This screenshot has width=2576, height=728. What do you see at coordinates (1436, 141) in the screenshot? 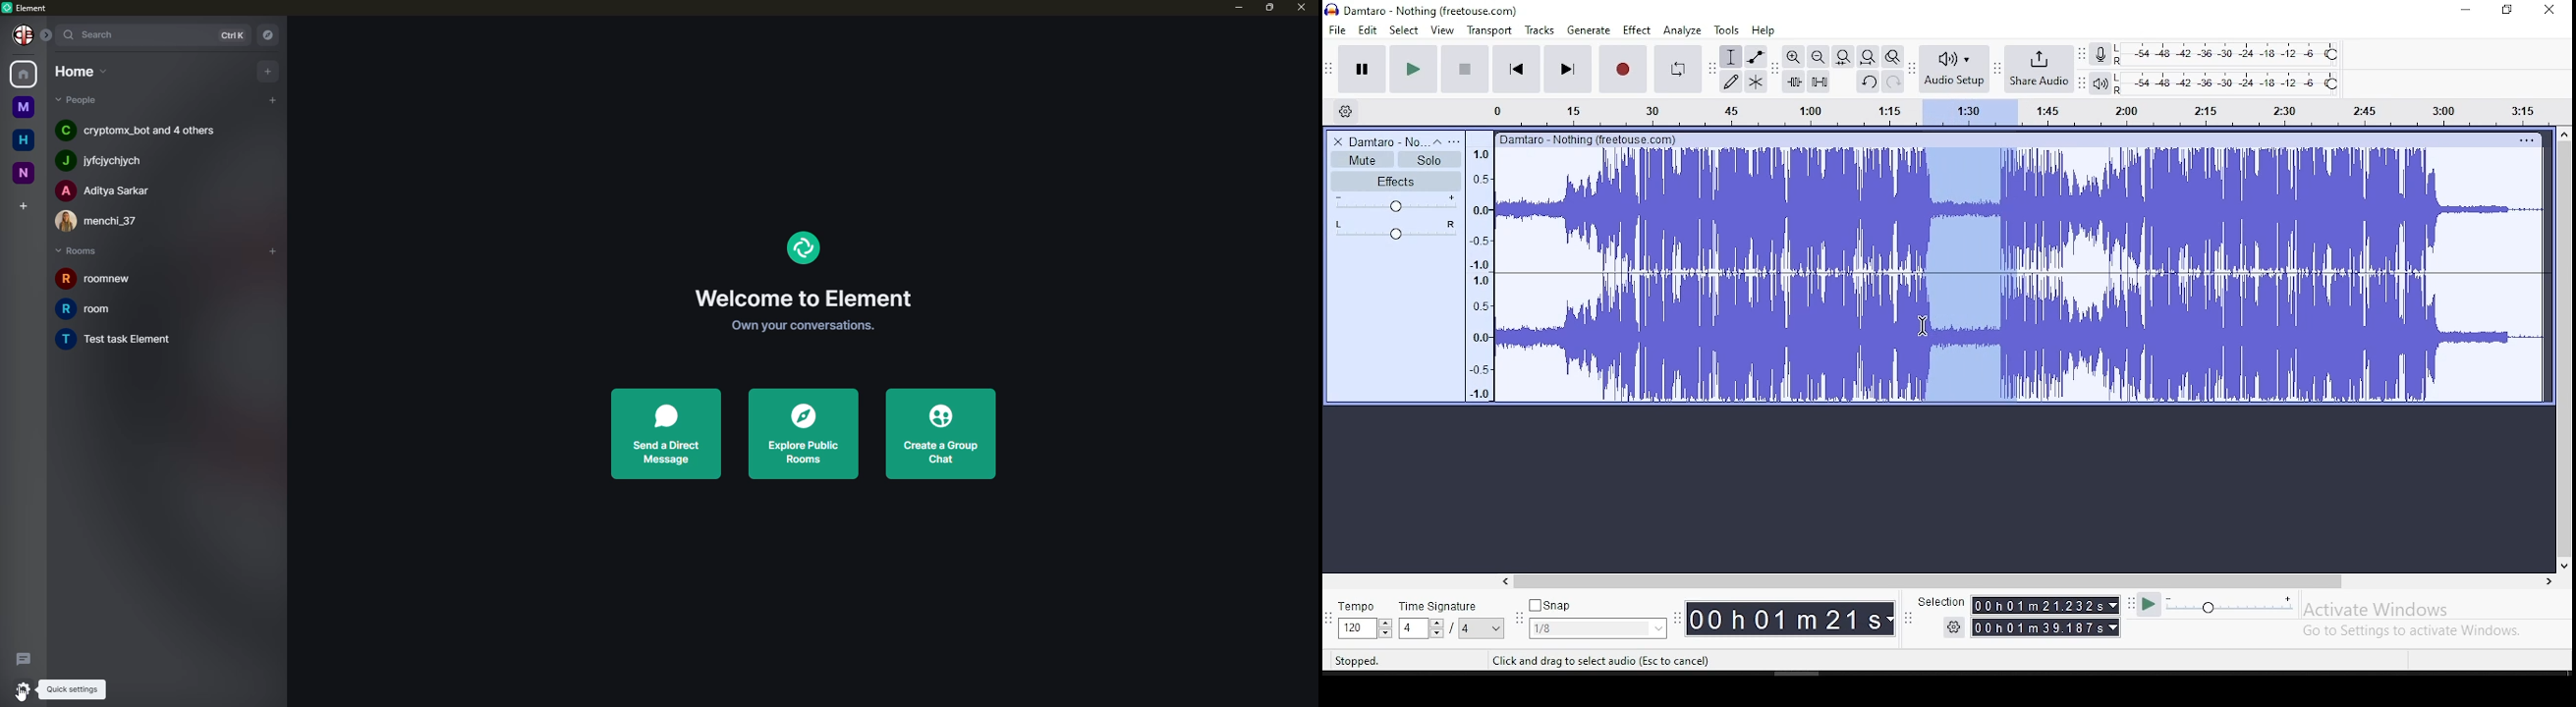
I see `collapse` at bounding box center [1436, 141].